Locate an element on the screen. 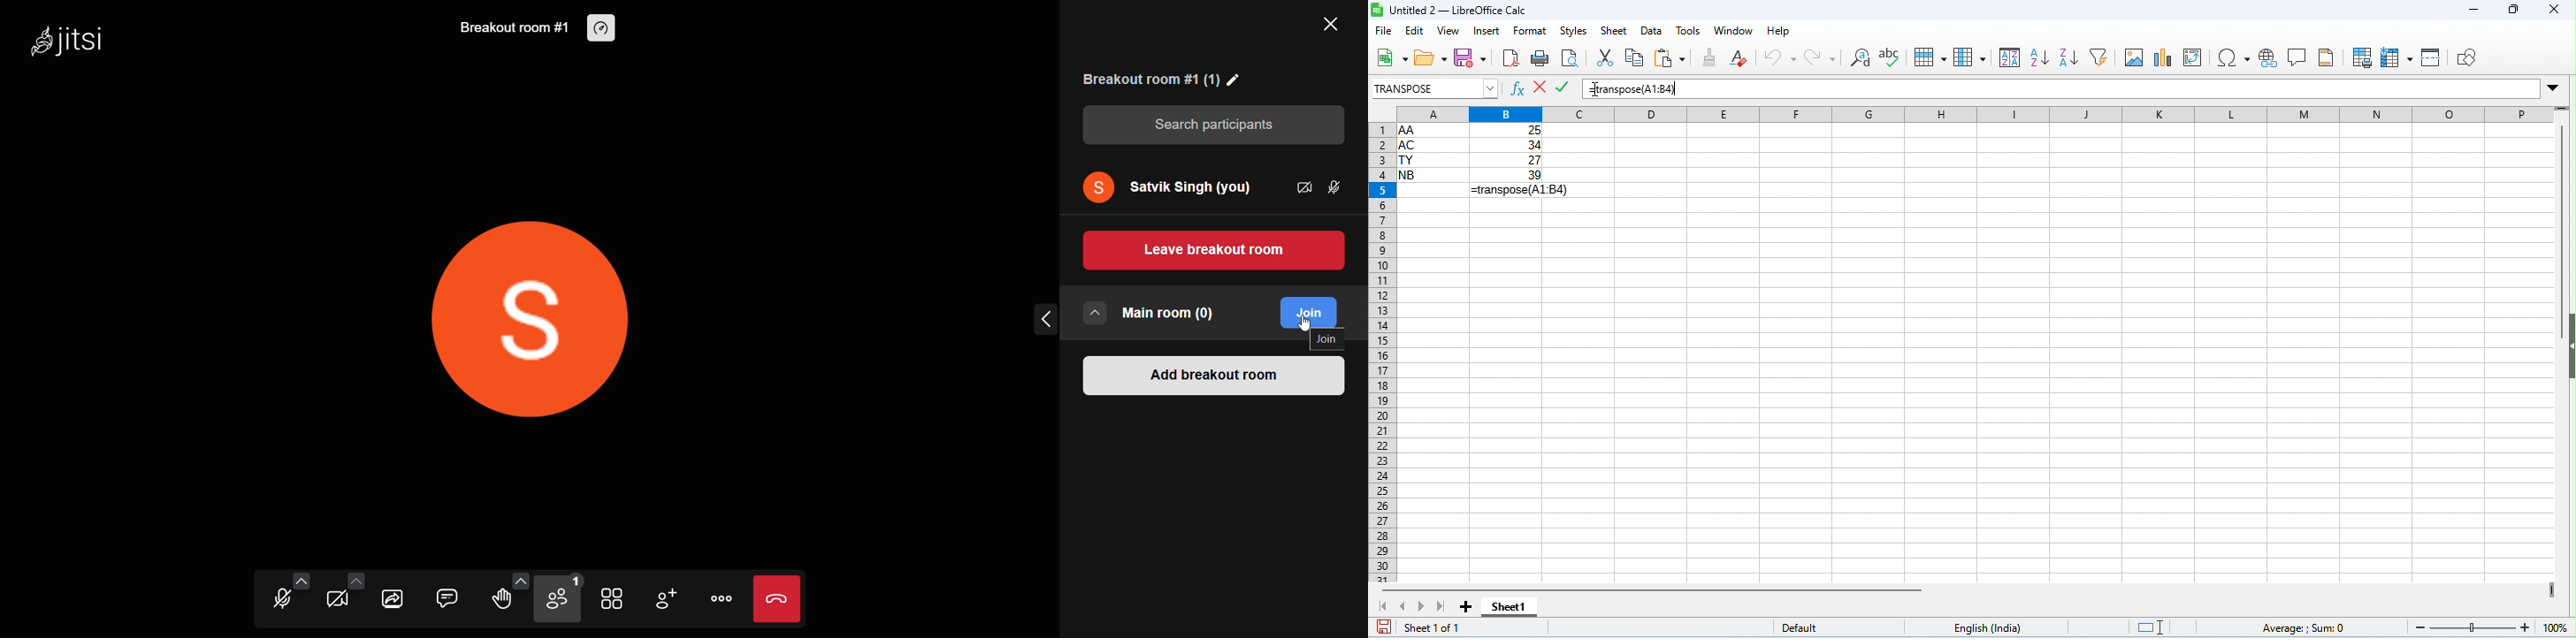 Image resolution: width=2576 pixels, height=644 pixels. reject is located at coordinates (1540, 86).